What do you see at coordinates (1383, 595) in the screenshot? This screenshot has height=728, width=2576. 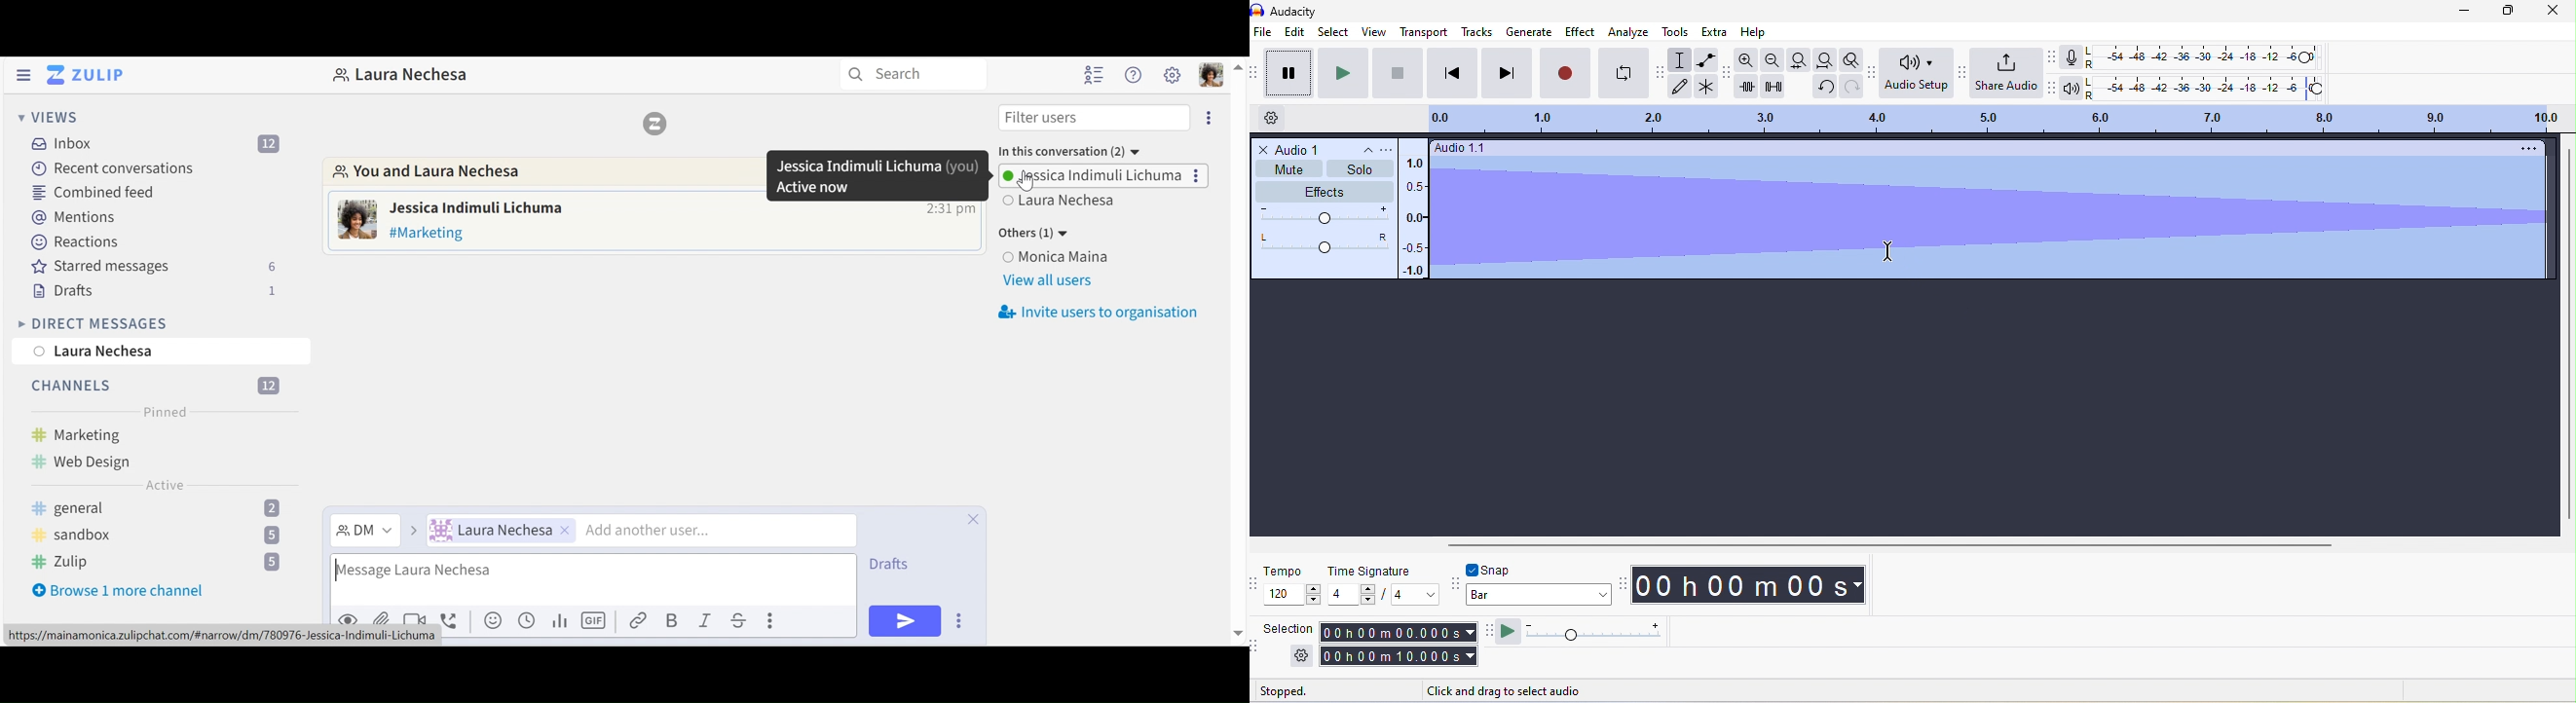 I see `4/4` at bounding box center [1383, 595].